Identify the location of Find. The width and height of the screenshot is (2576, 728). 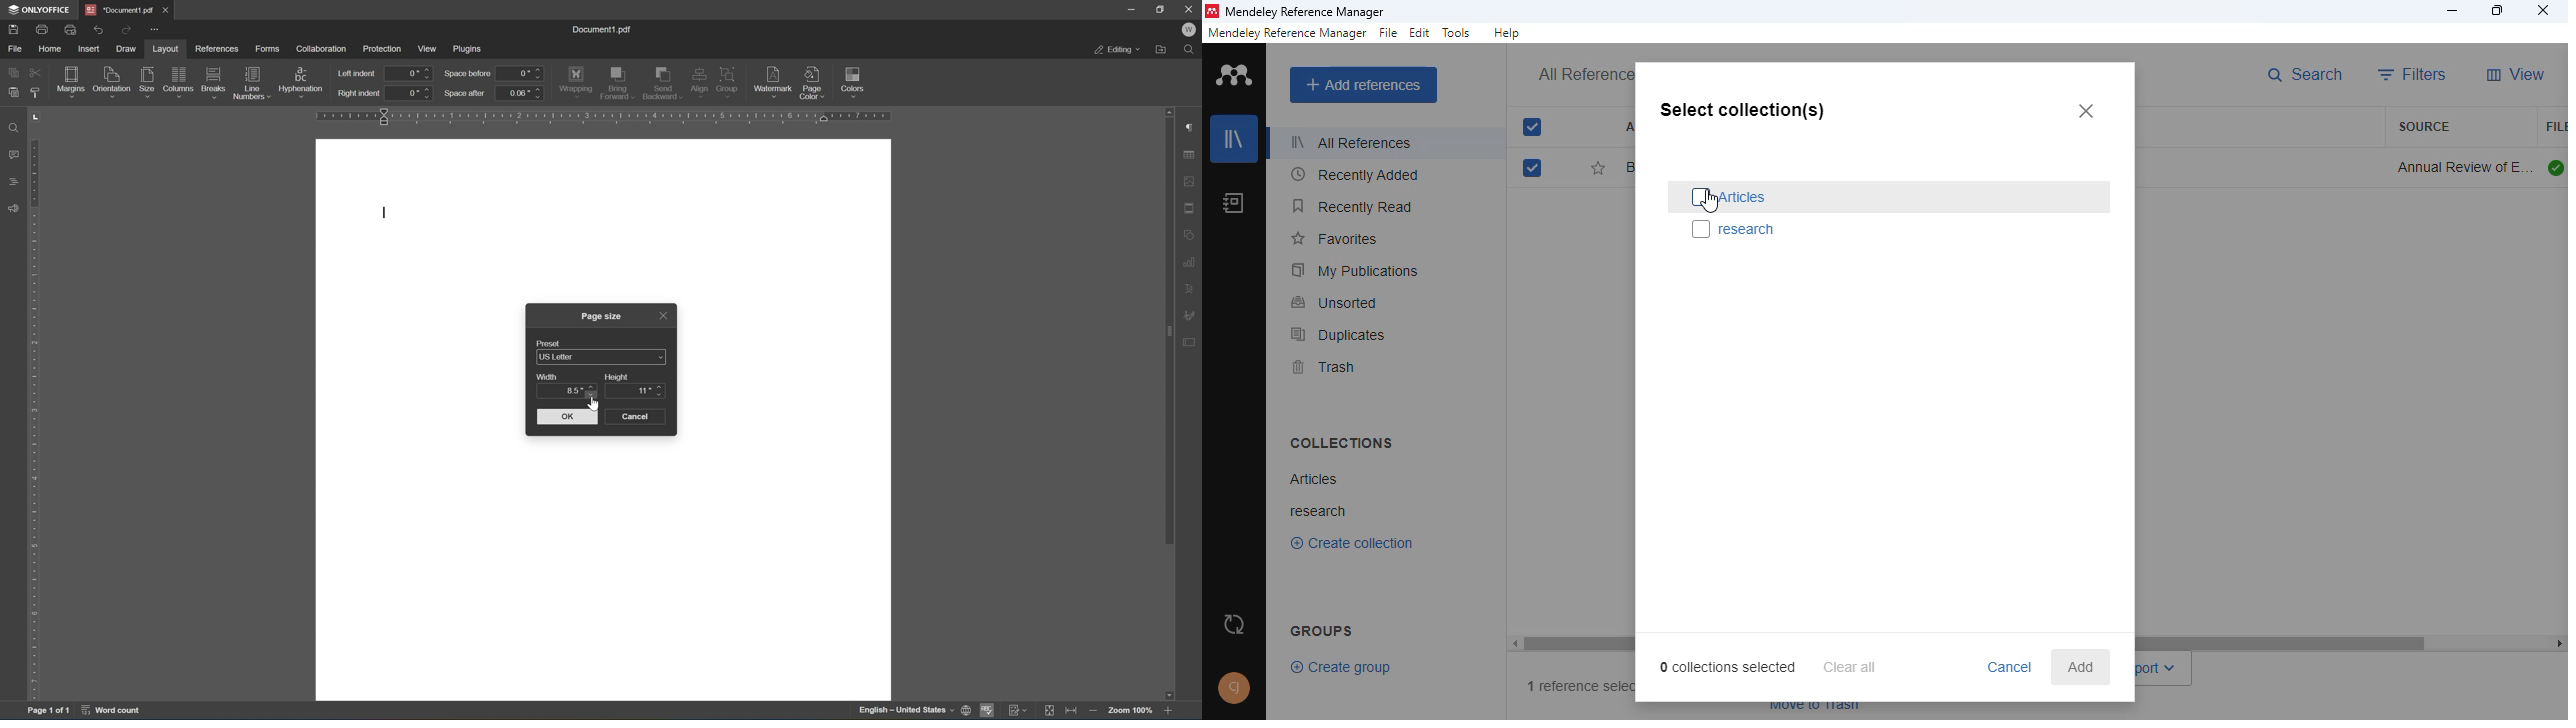
(1193, 50).